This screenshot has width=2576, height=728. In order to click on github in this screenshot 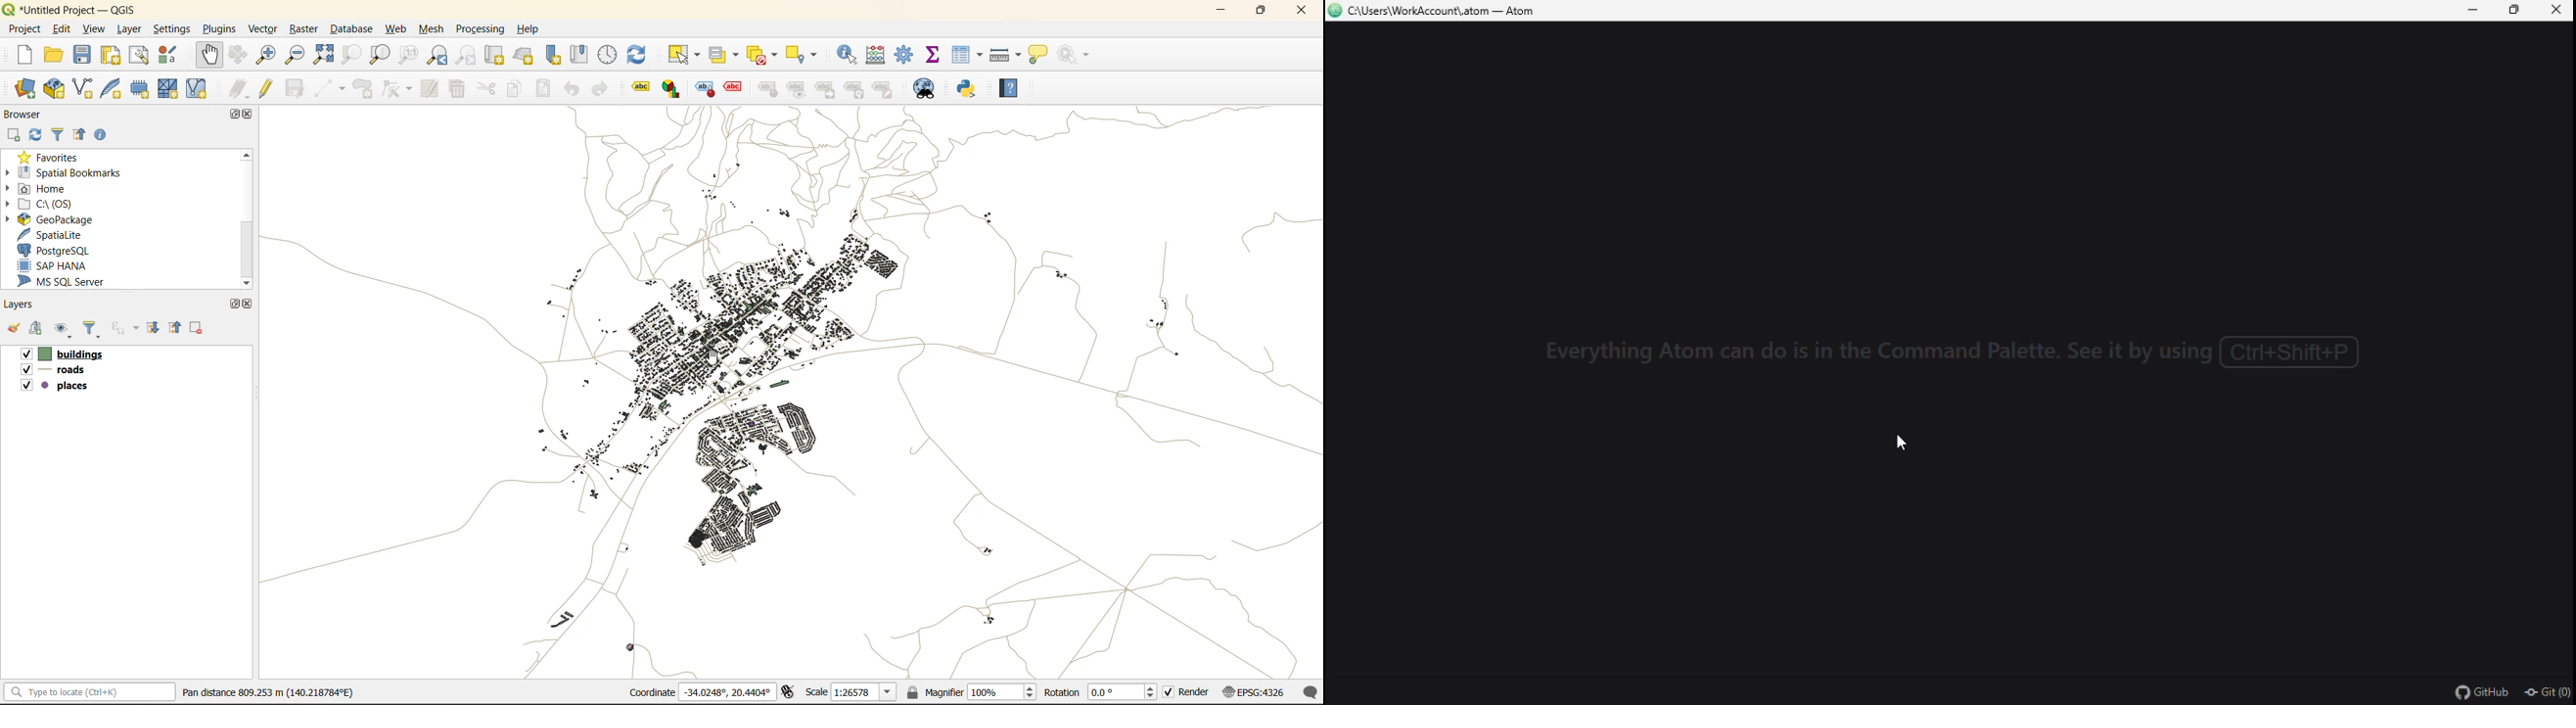, I will do `click(2482, 691)`.